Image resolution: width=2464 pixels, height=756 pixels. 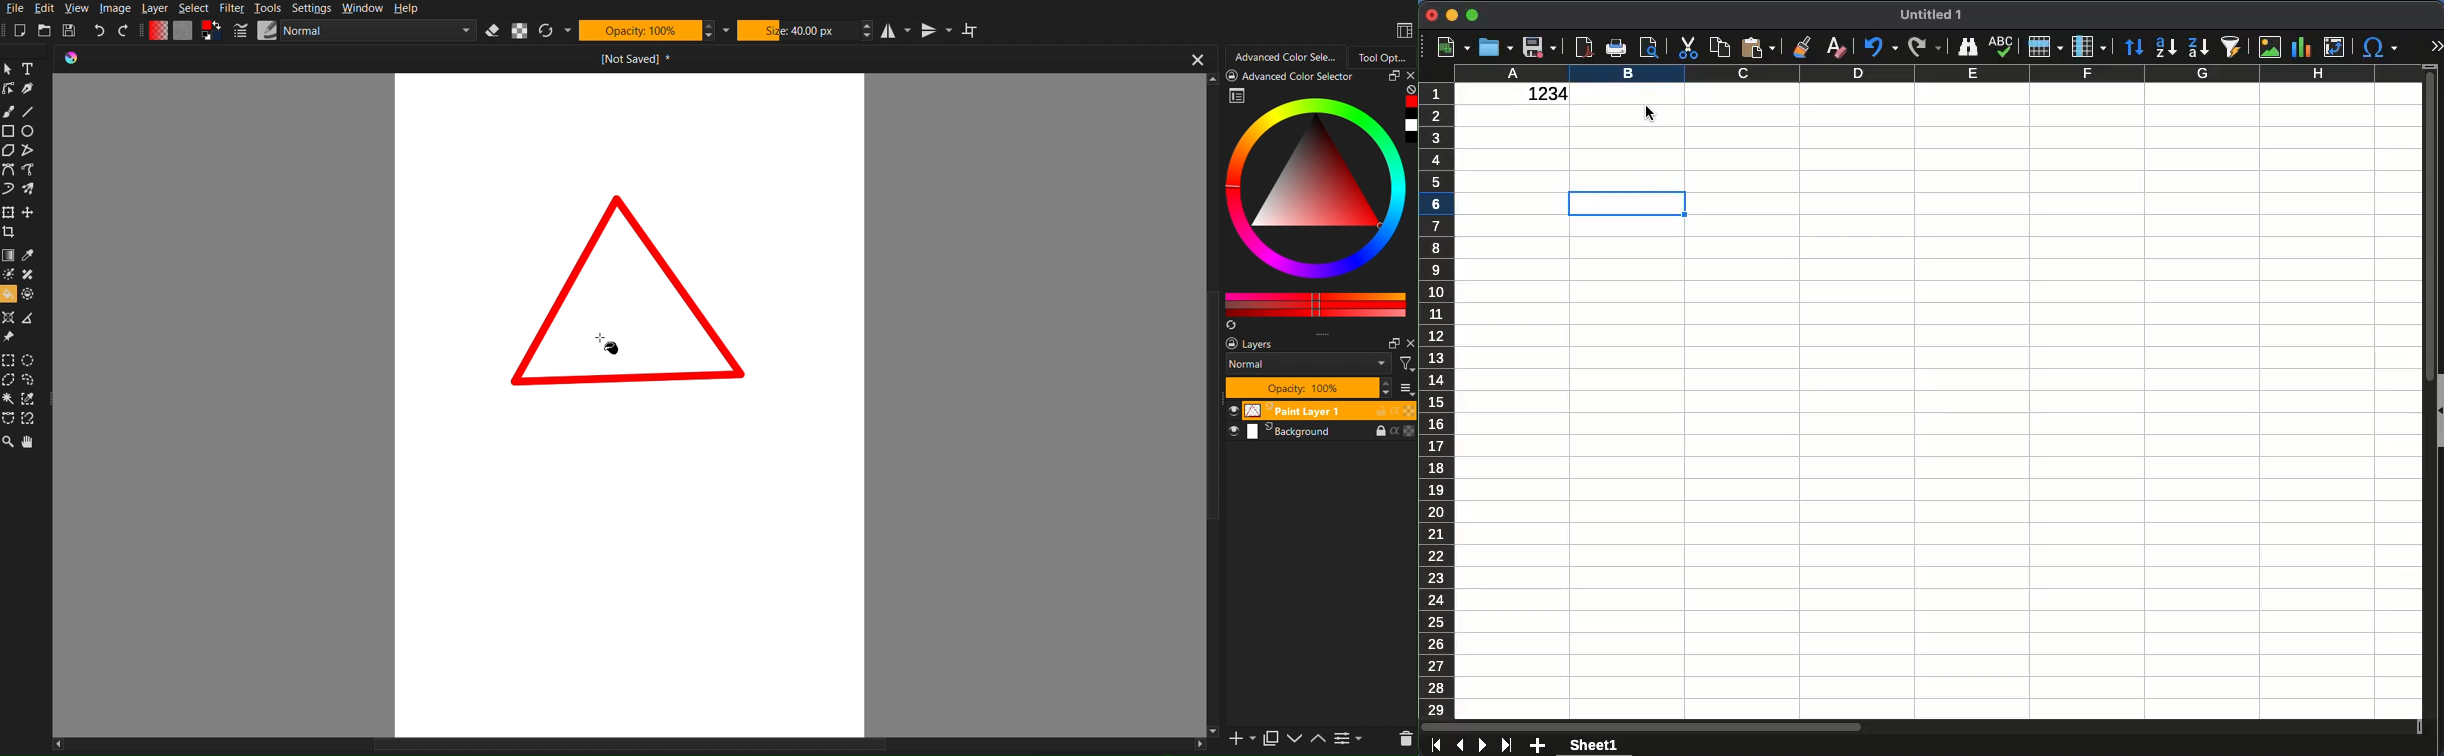 What do you see at coordinates (9, 233) in the screenshot?
I see `crop the image to an area` at bounding box center [9, 233].